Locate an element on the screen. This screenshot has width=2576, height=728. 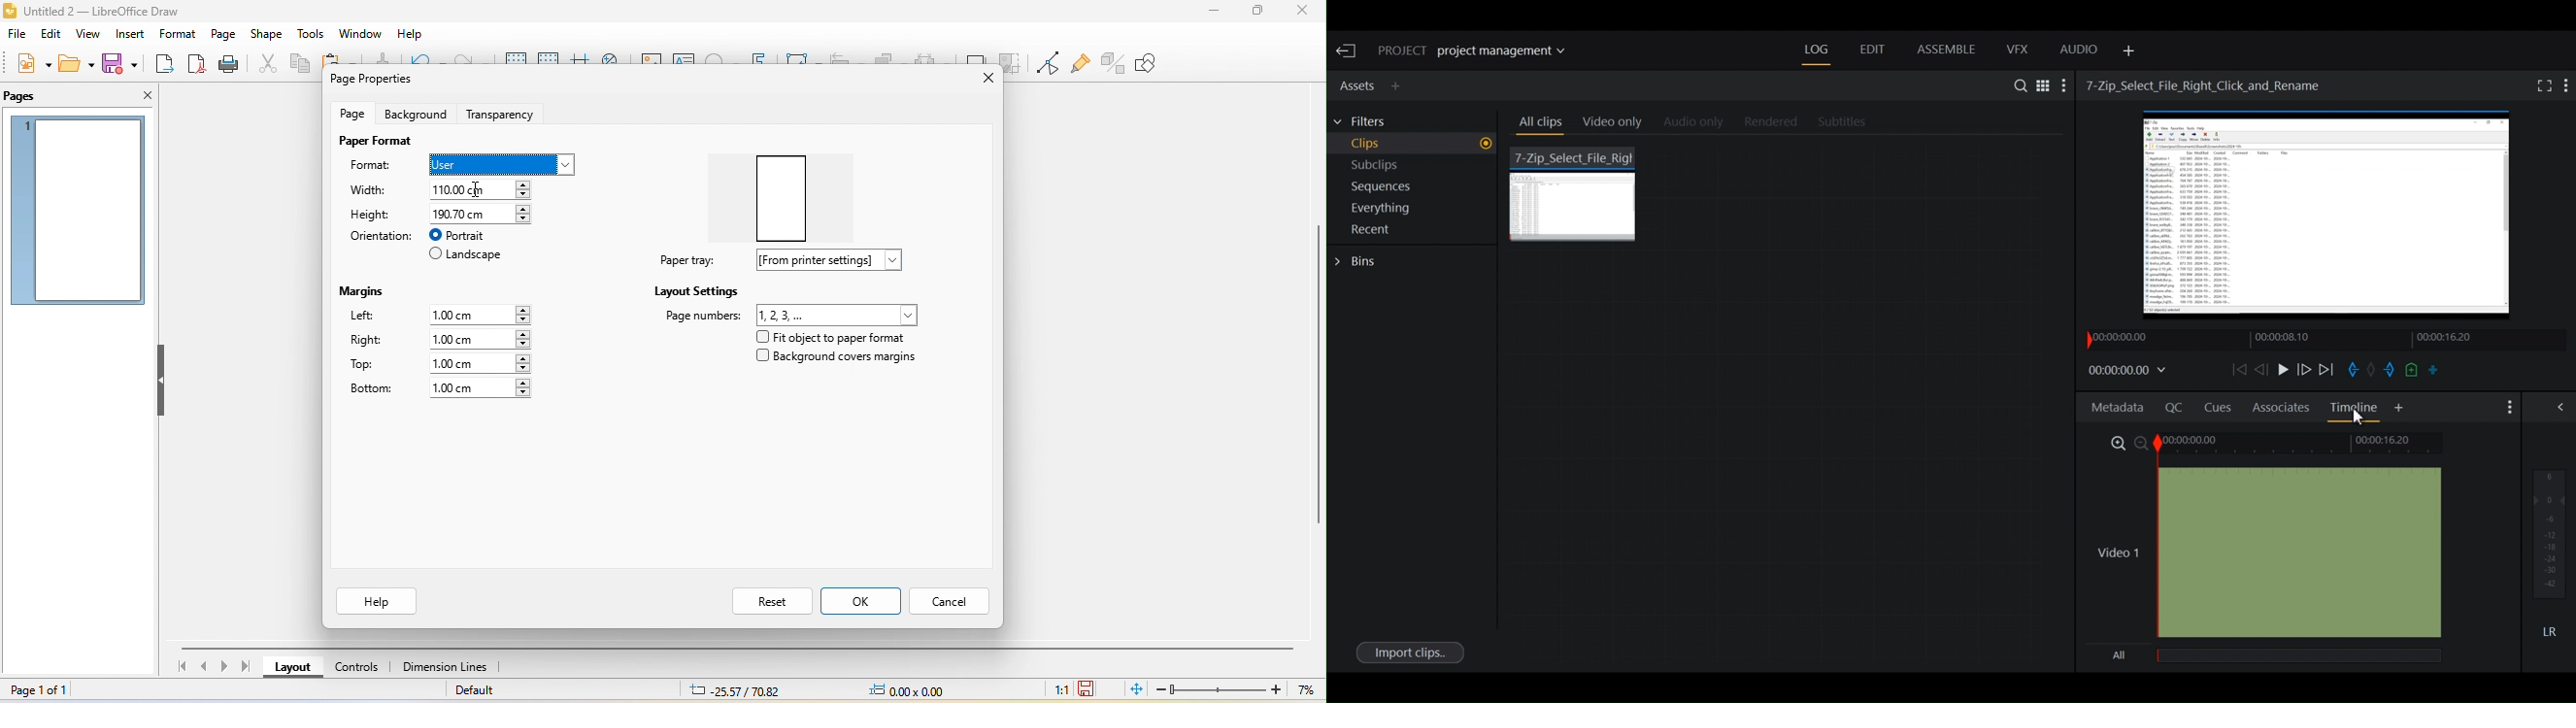
paper tray is located at coordinates (685, 260).